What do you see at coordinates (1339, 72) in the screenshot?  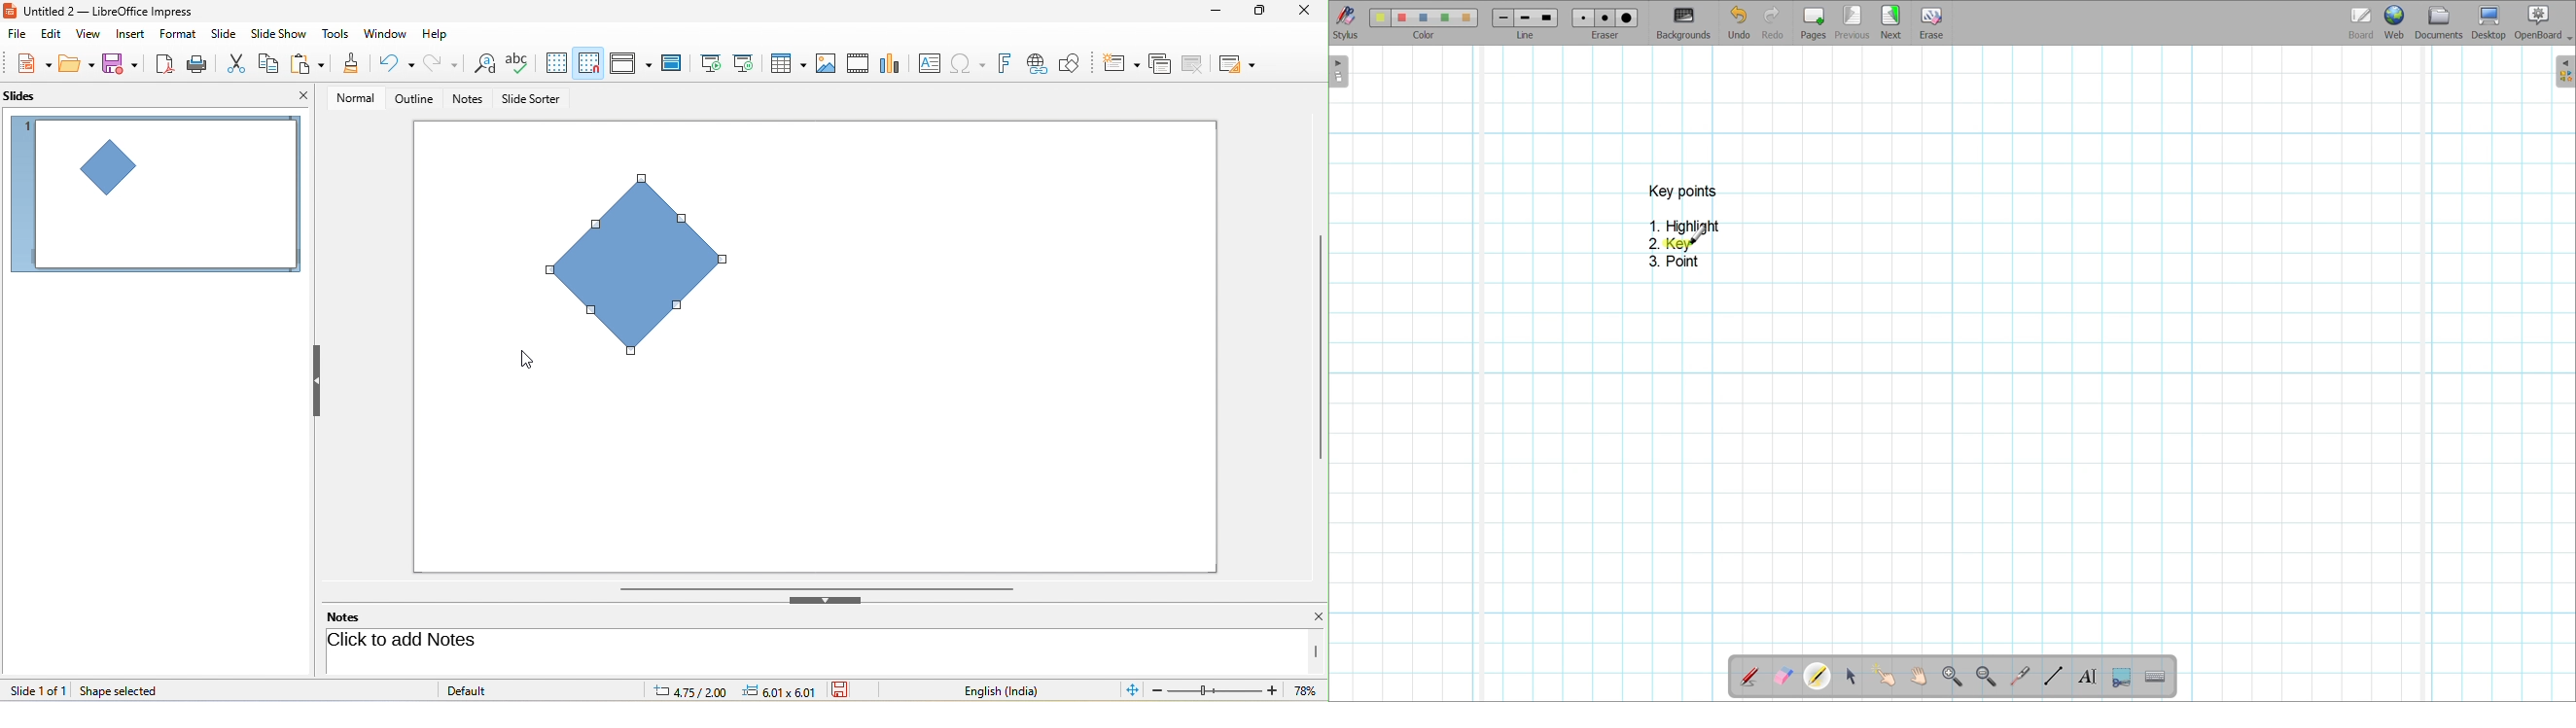 I see `Left sidebar` at bounding box center [1339, 72].